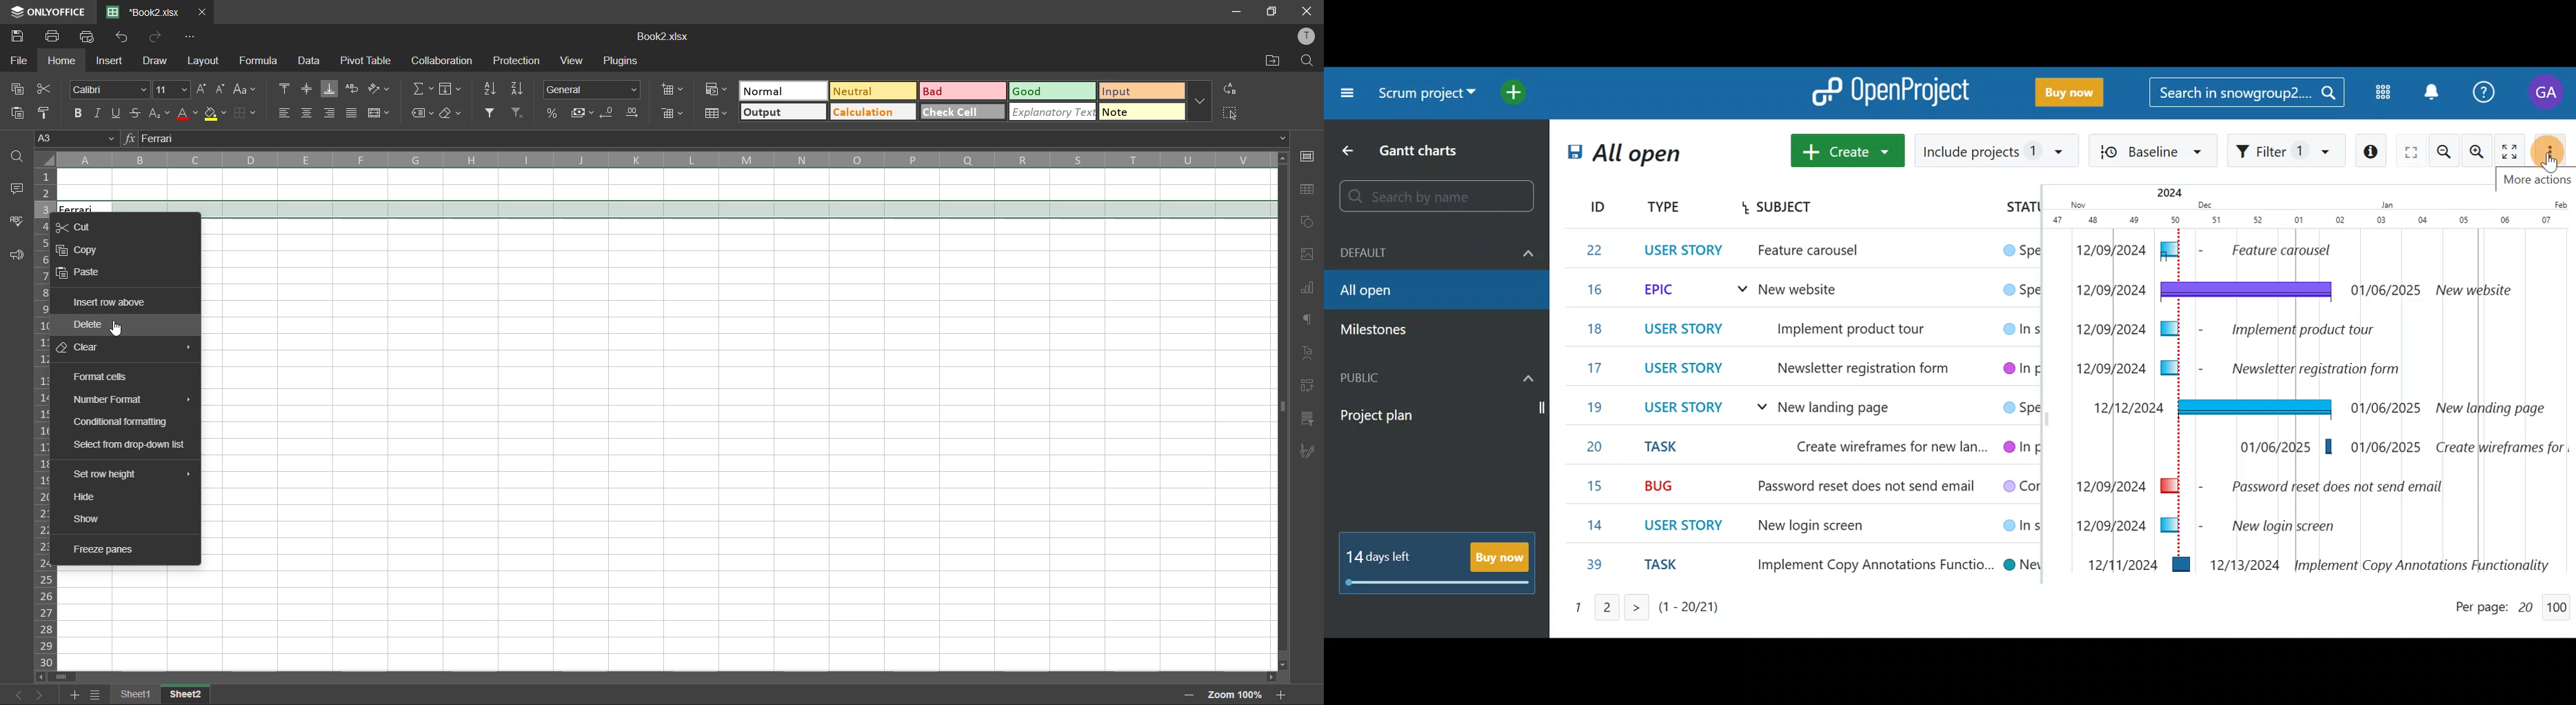 The image size is (2576, 728). What do you see at coordinates (2374, 151) in the screenshot?
I see `Open details view` at bounding box center [2374, 151].